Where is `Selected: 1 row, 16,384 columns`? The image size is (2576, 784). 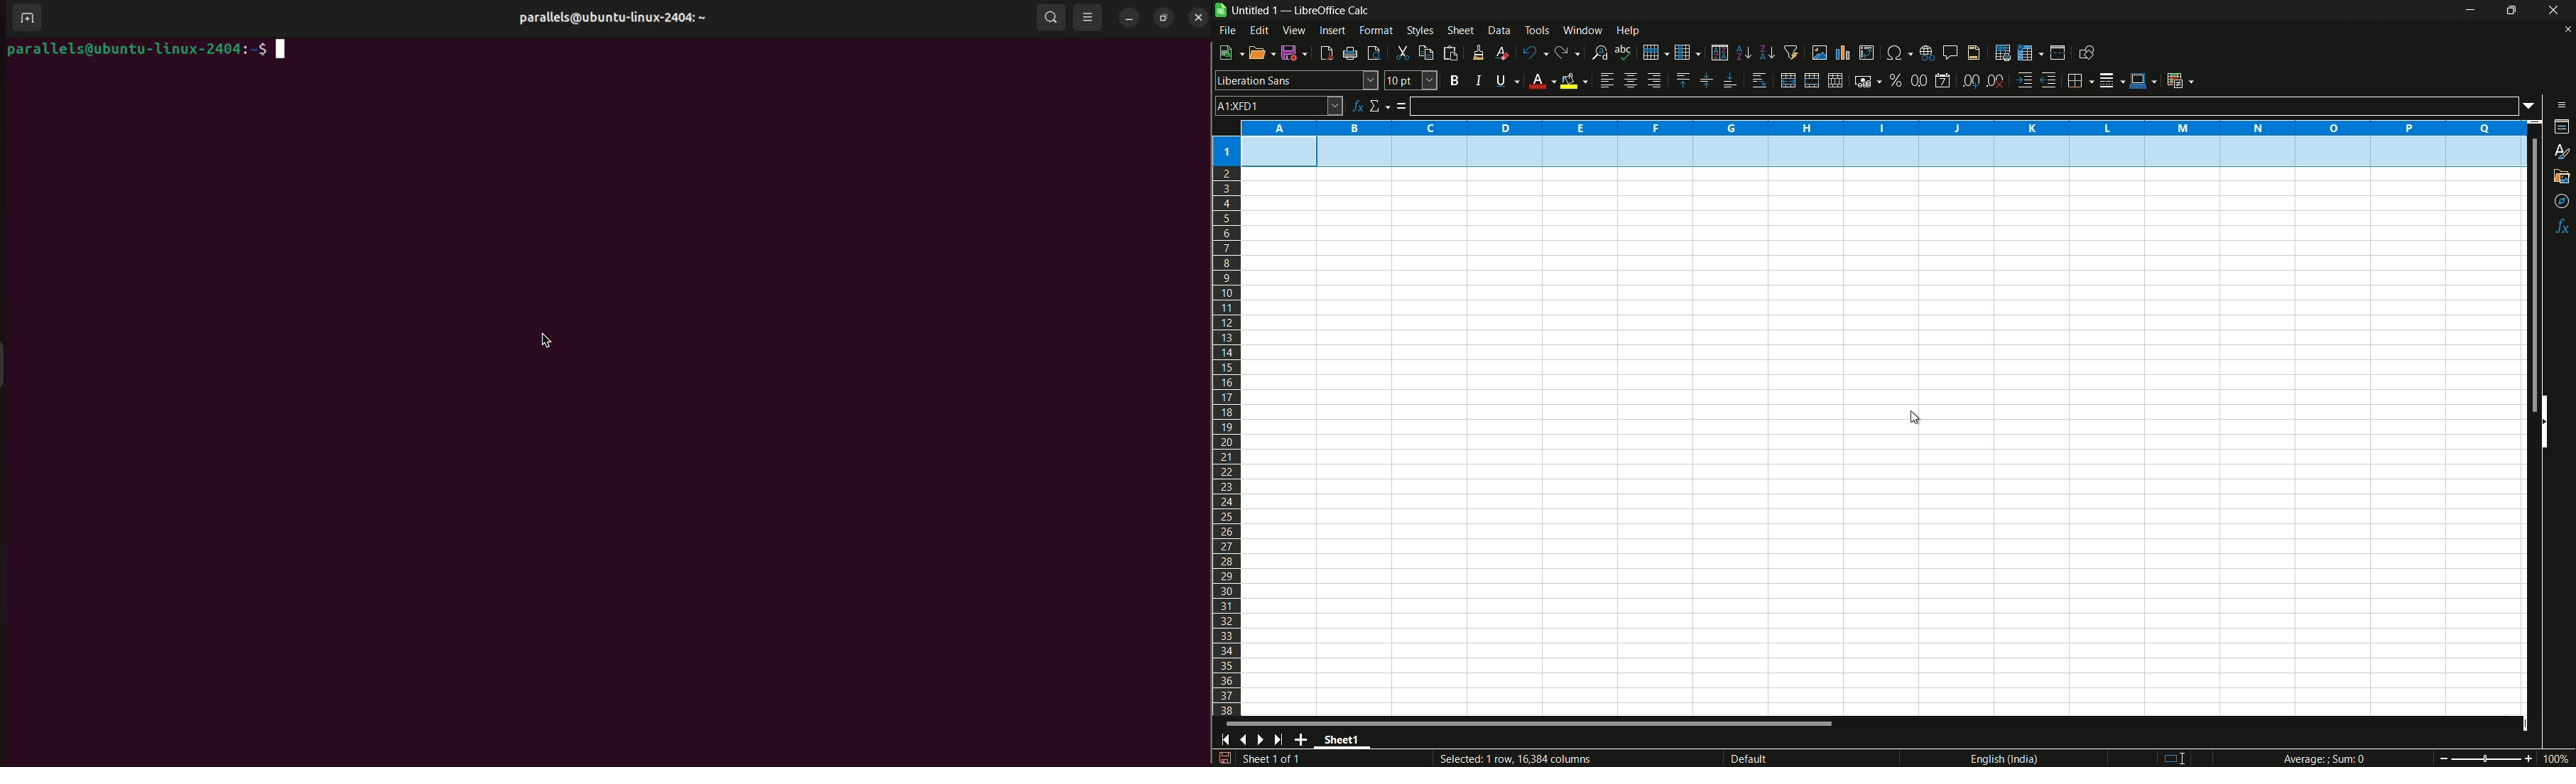 Selected: 1 row, 16,384 columns is located at coordinates (1512, 758).